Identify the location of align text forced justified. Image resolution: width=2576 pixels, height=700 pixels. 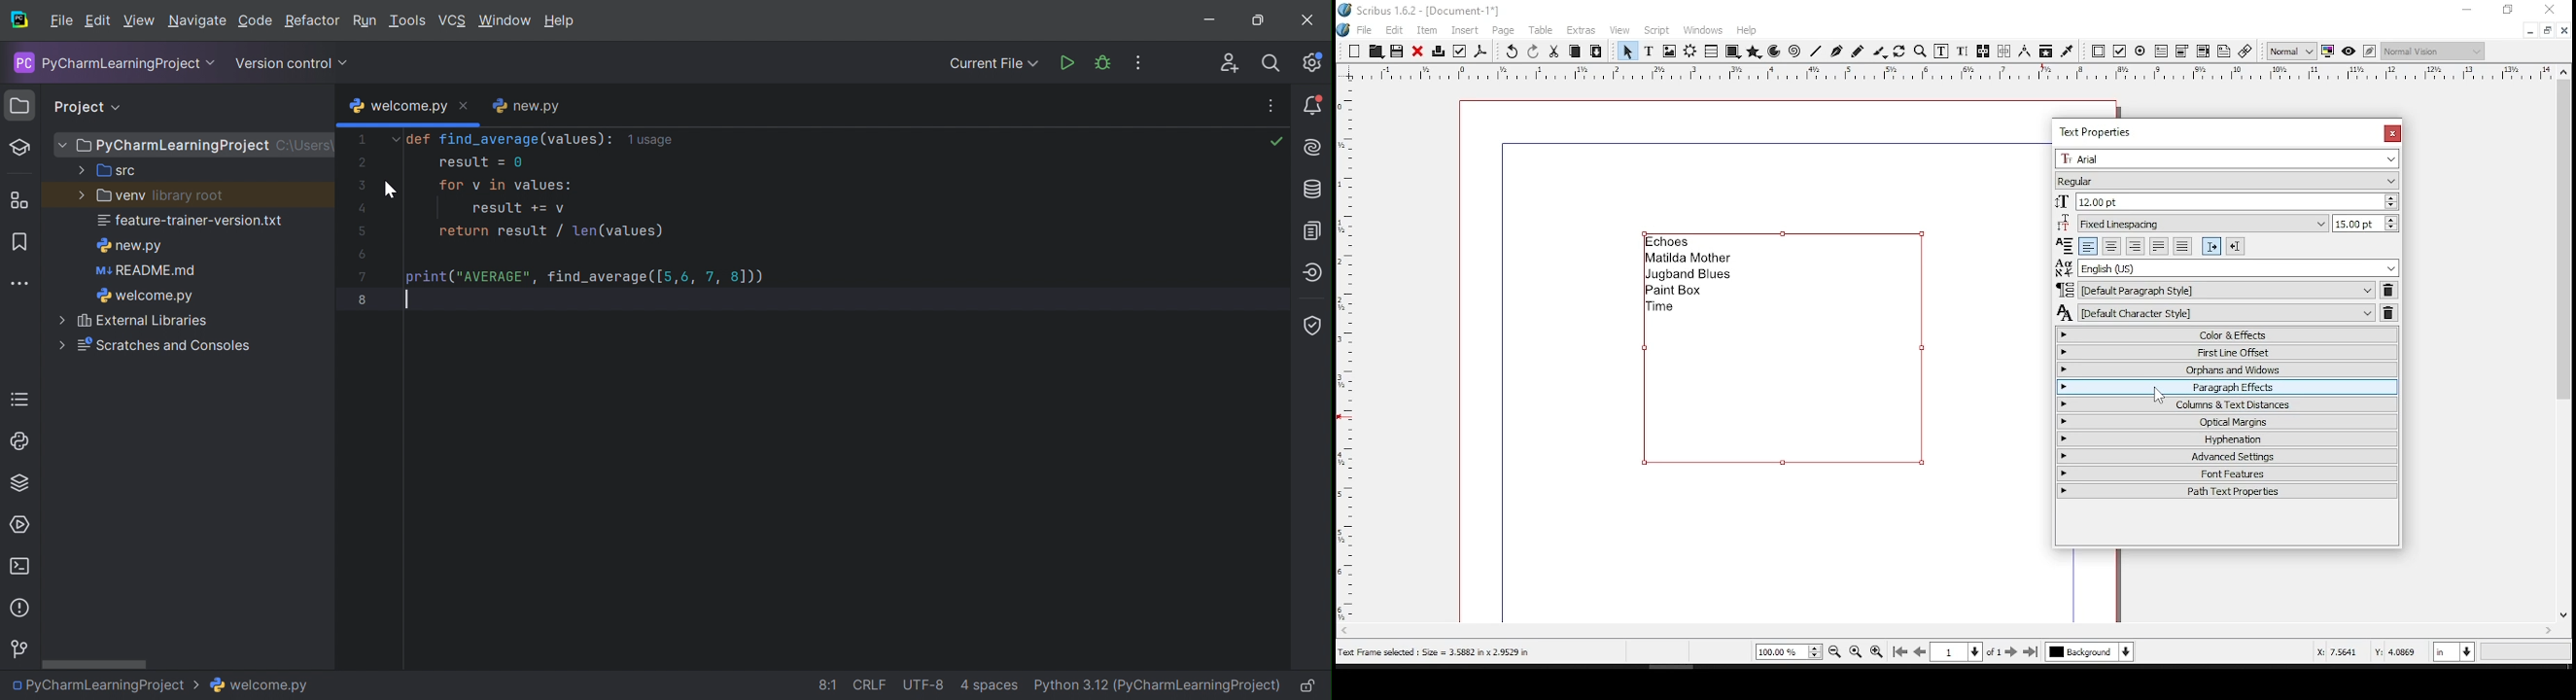
(2181, 246).